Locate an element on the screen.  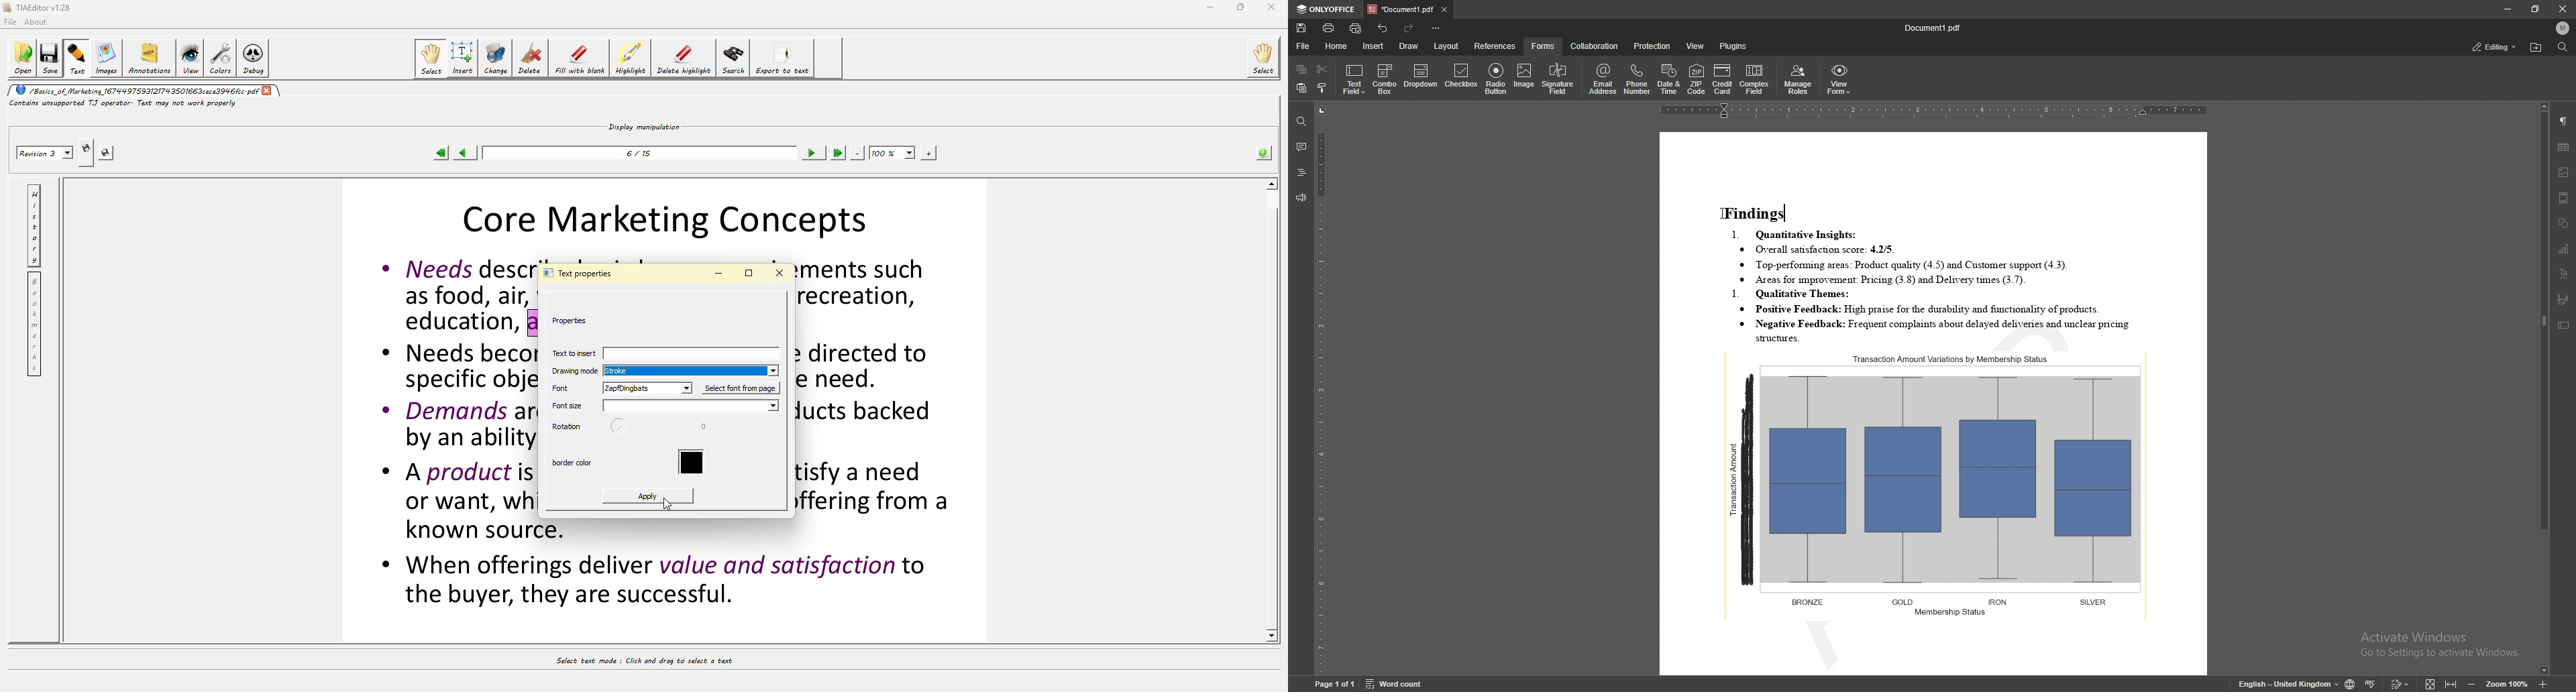
draw is located at coordinates (1408, 45).